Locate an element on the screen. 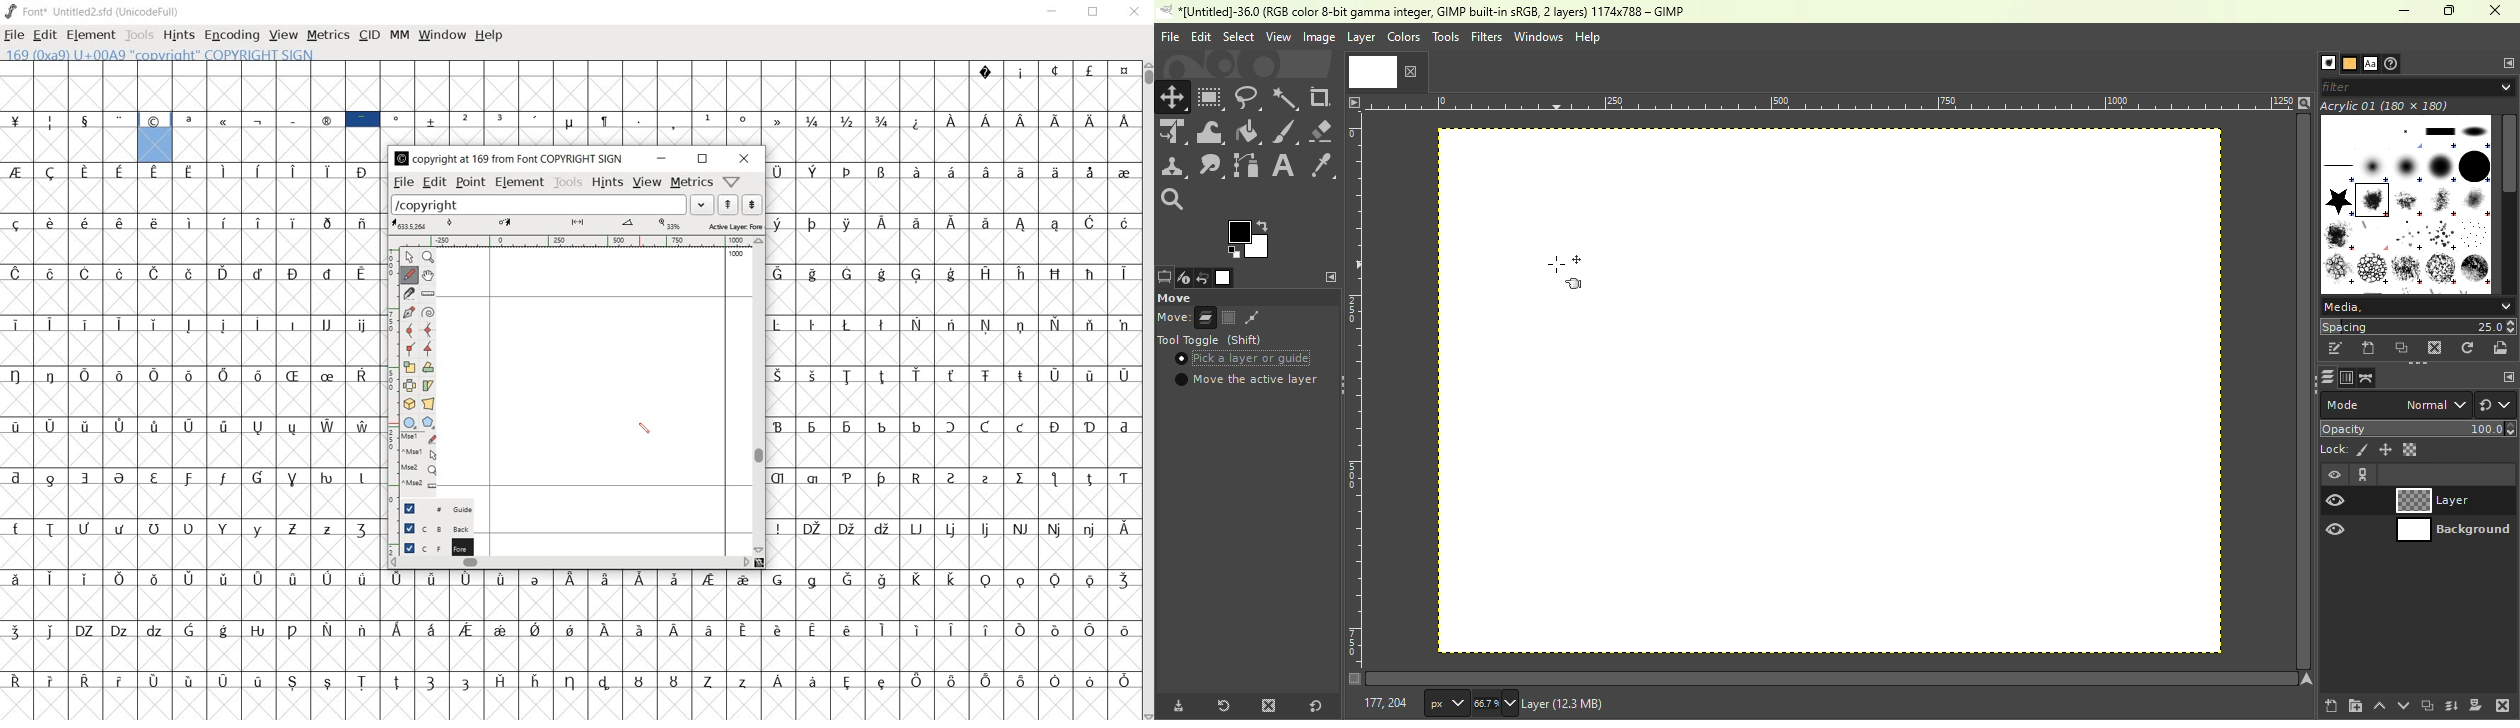 The height and width of the screenshot is (728, 2520). close is located at coordinates (1135, 12).